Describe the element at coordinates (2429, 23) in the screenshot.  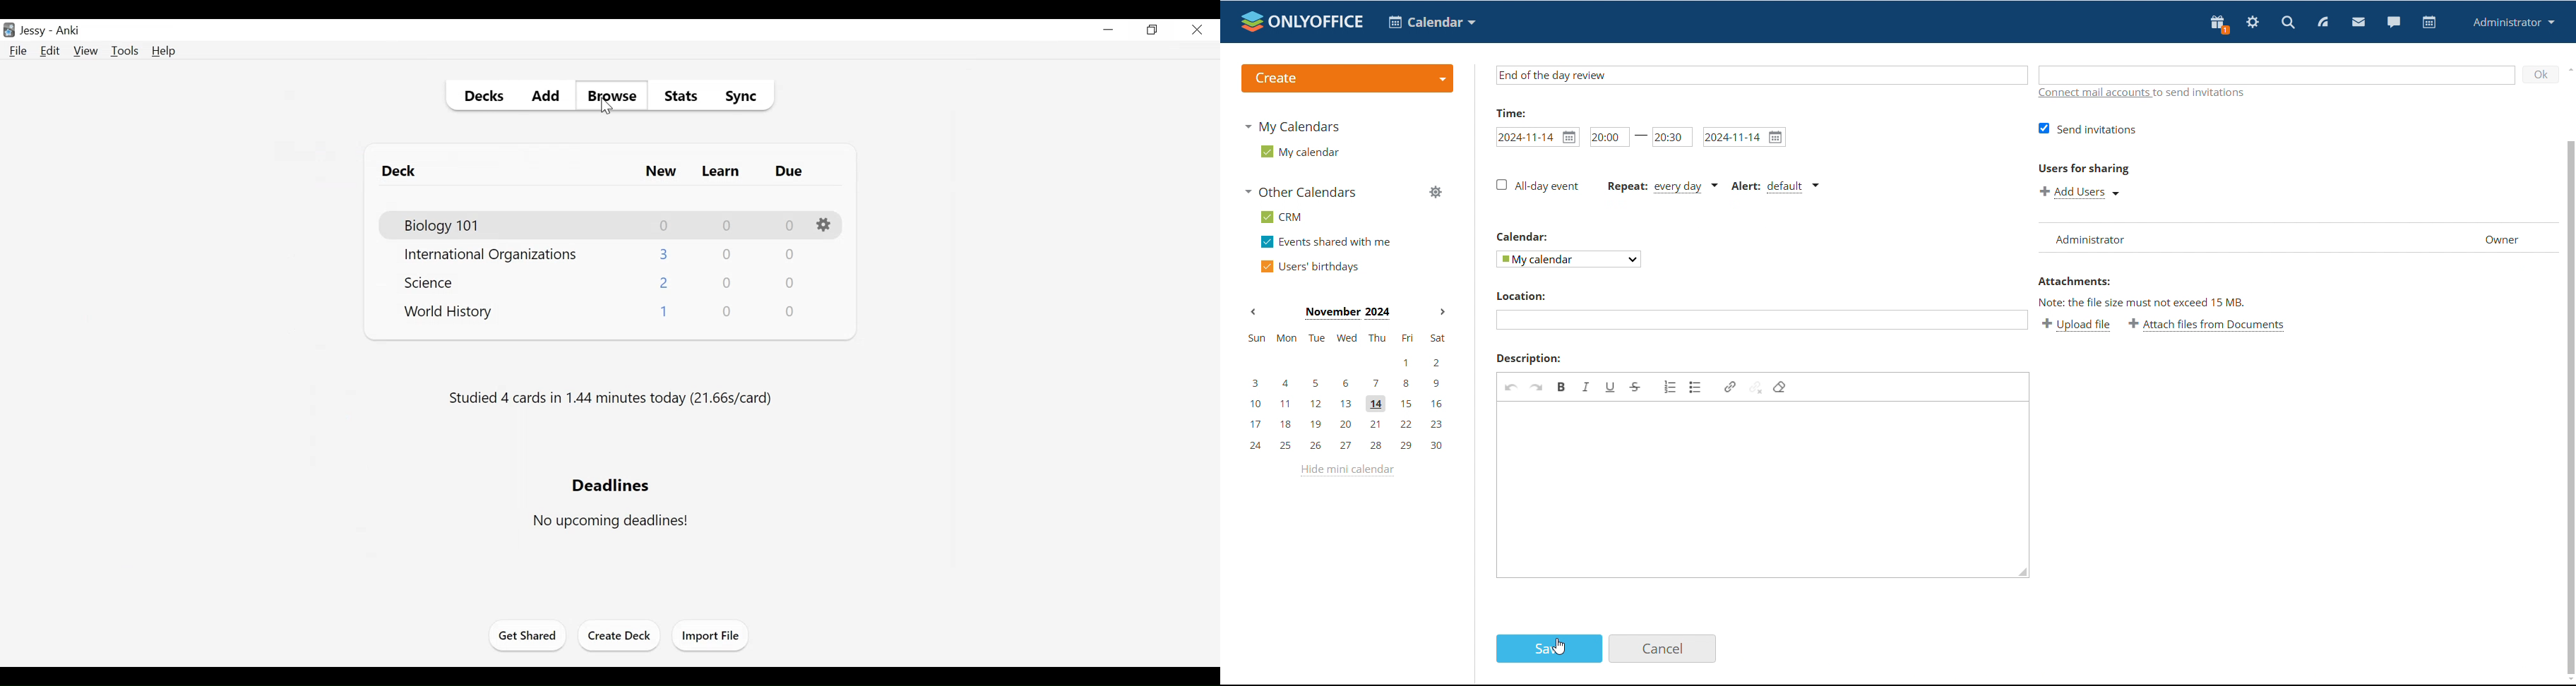
I see `calendar` at that location.